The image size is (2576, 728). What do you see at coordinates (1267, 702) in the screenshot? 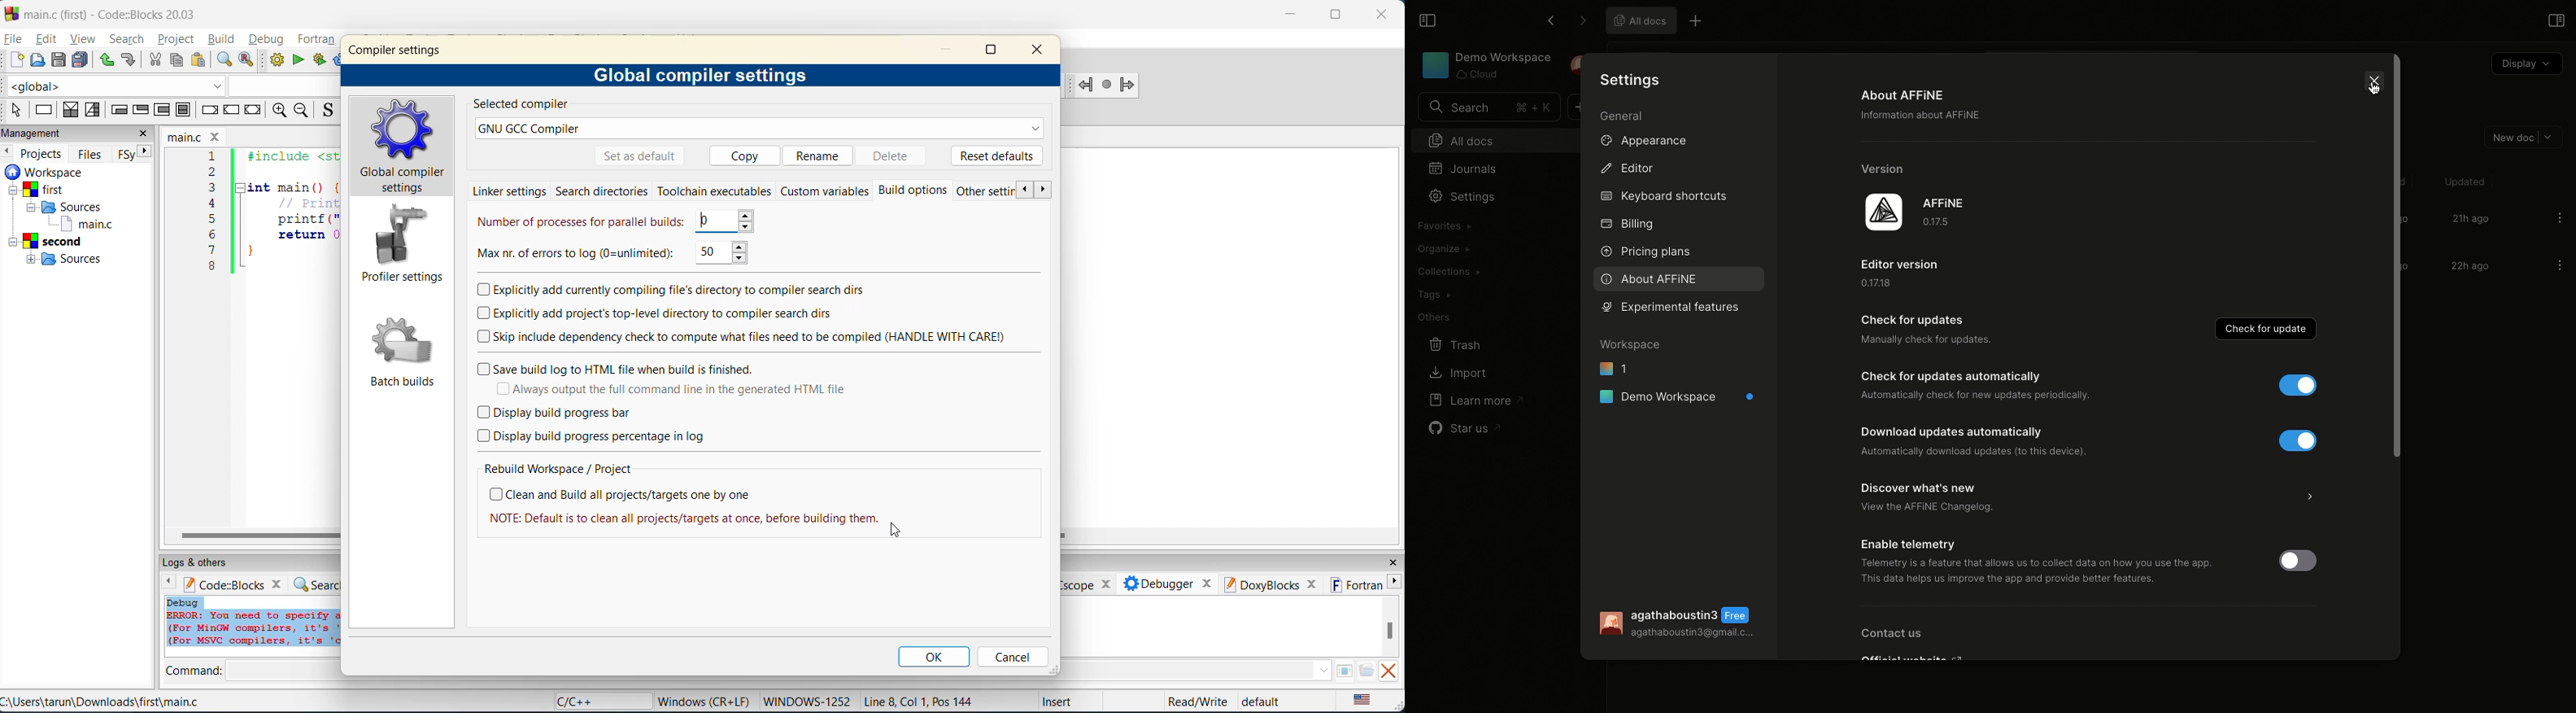
I see `default` at bounding box center [1267, 702].